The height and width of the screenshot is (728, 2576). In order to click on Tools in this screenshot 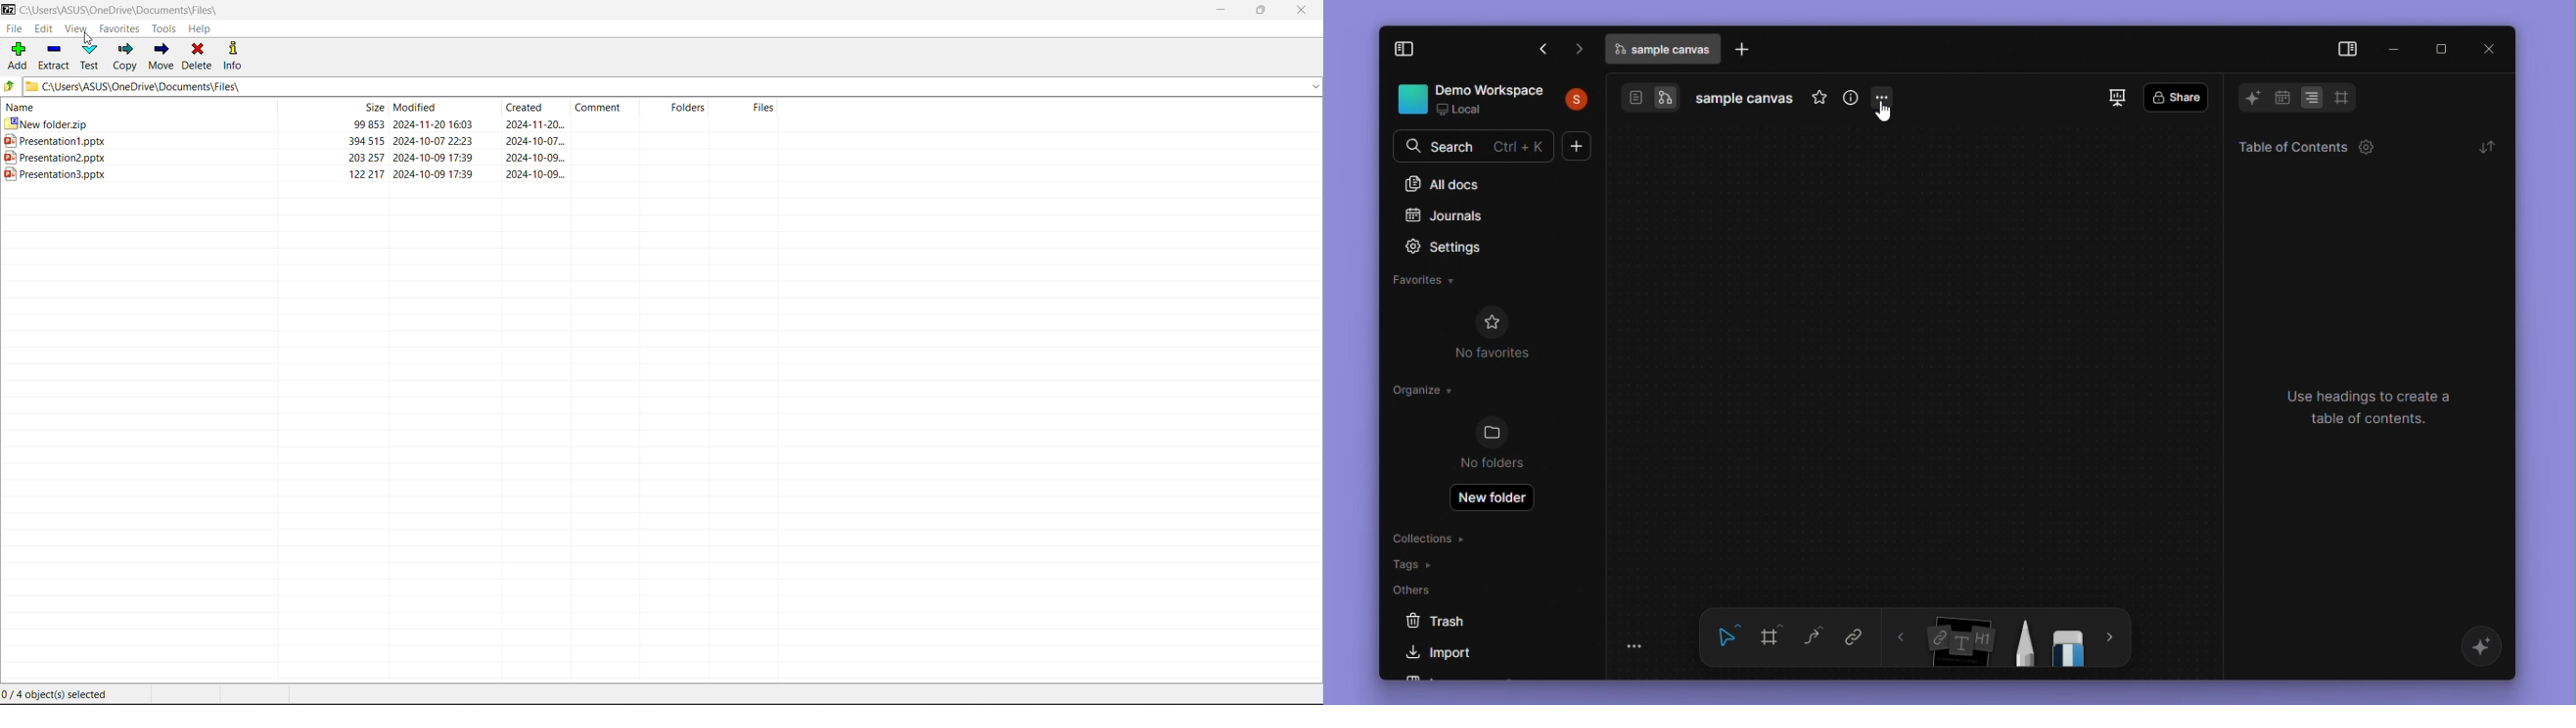, I will do `click(163, 28)`.